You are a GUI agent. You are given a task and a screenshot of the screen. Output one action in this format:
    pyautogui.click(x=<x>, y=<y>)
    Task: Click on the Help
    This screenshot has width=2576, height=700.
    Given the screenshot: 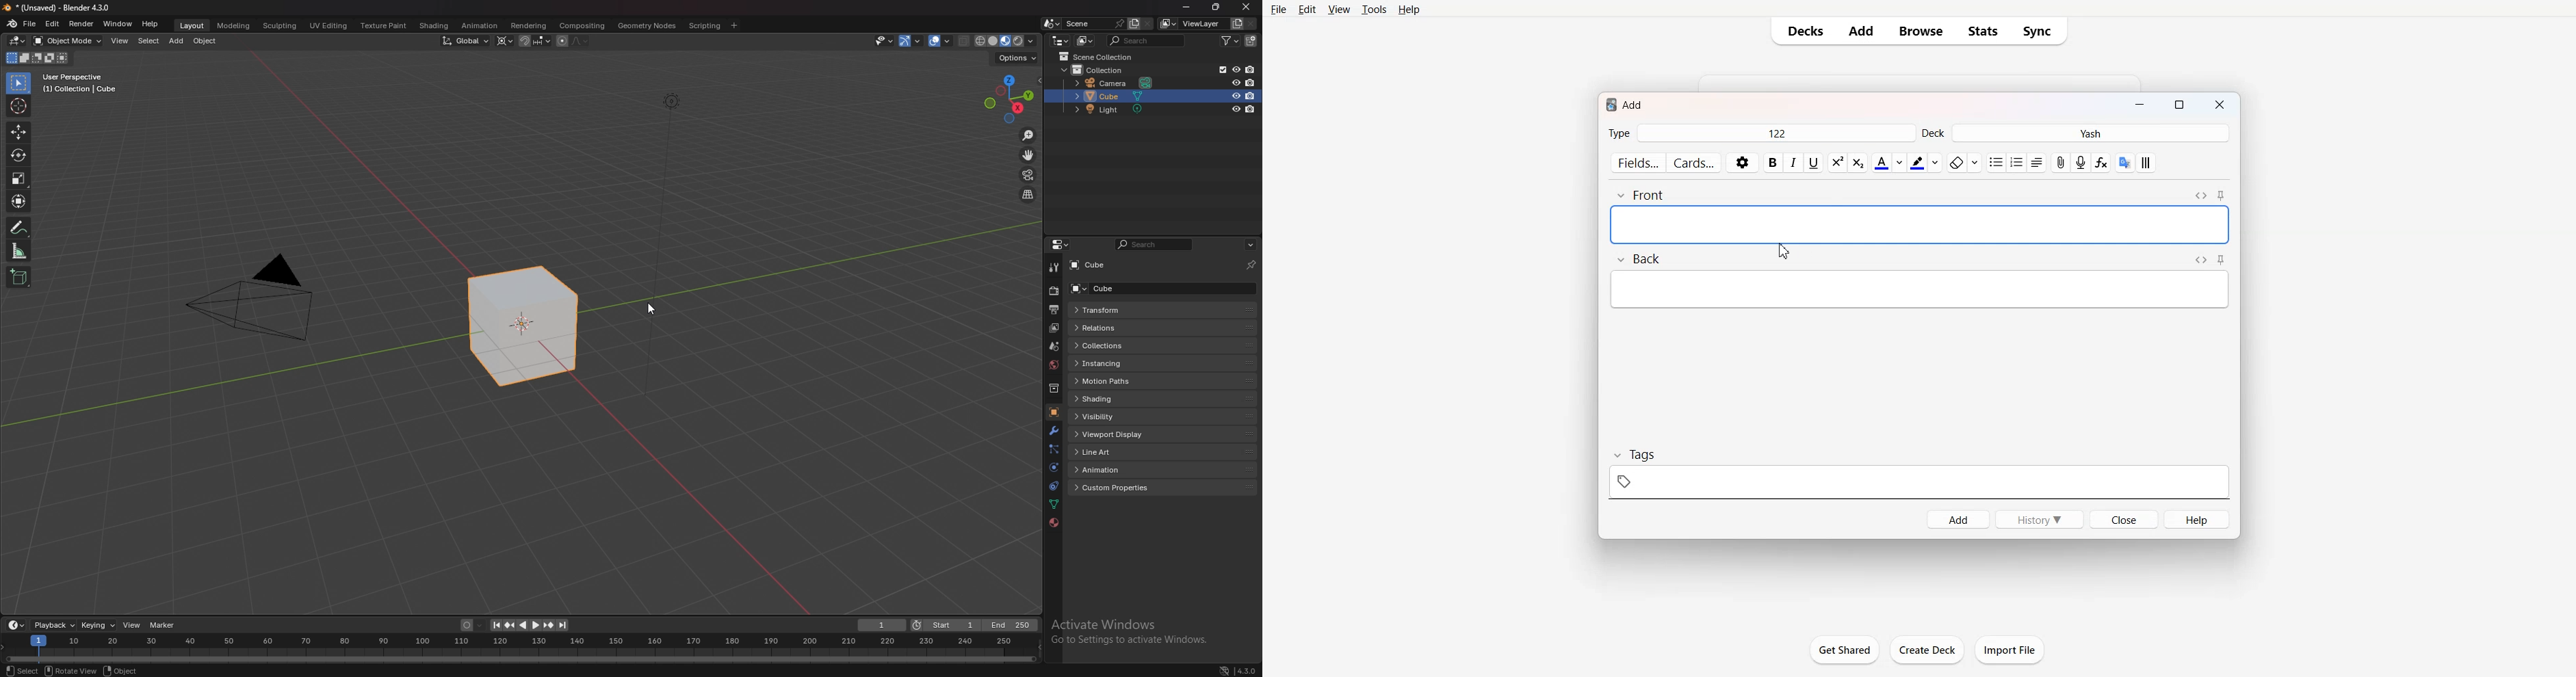 What is the action you would take?
    pyautogui.click(x=1409, y=10)
    